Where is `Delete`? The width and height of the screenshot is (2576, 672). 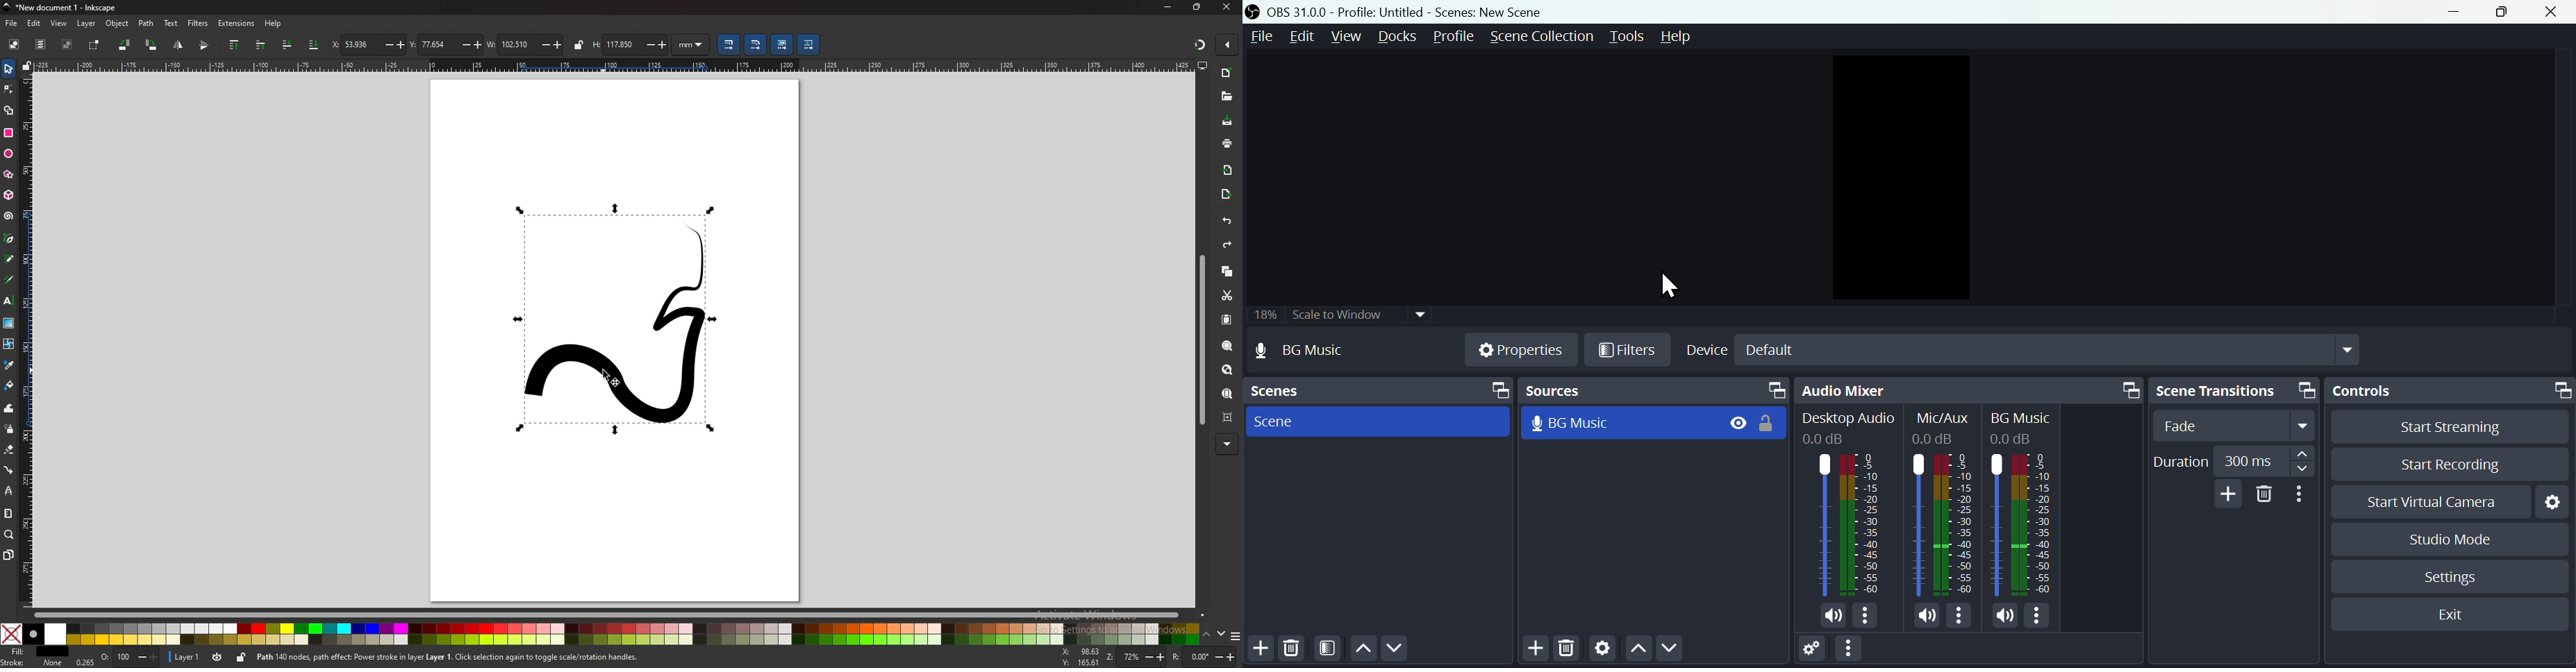 Delete is located at coordinates (2264, 494).